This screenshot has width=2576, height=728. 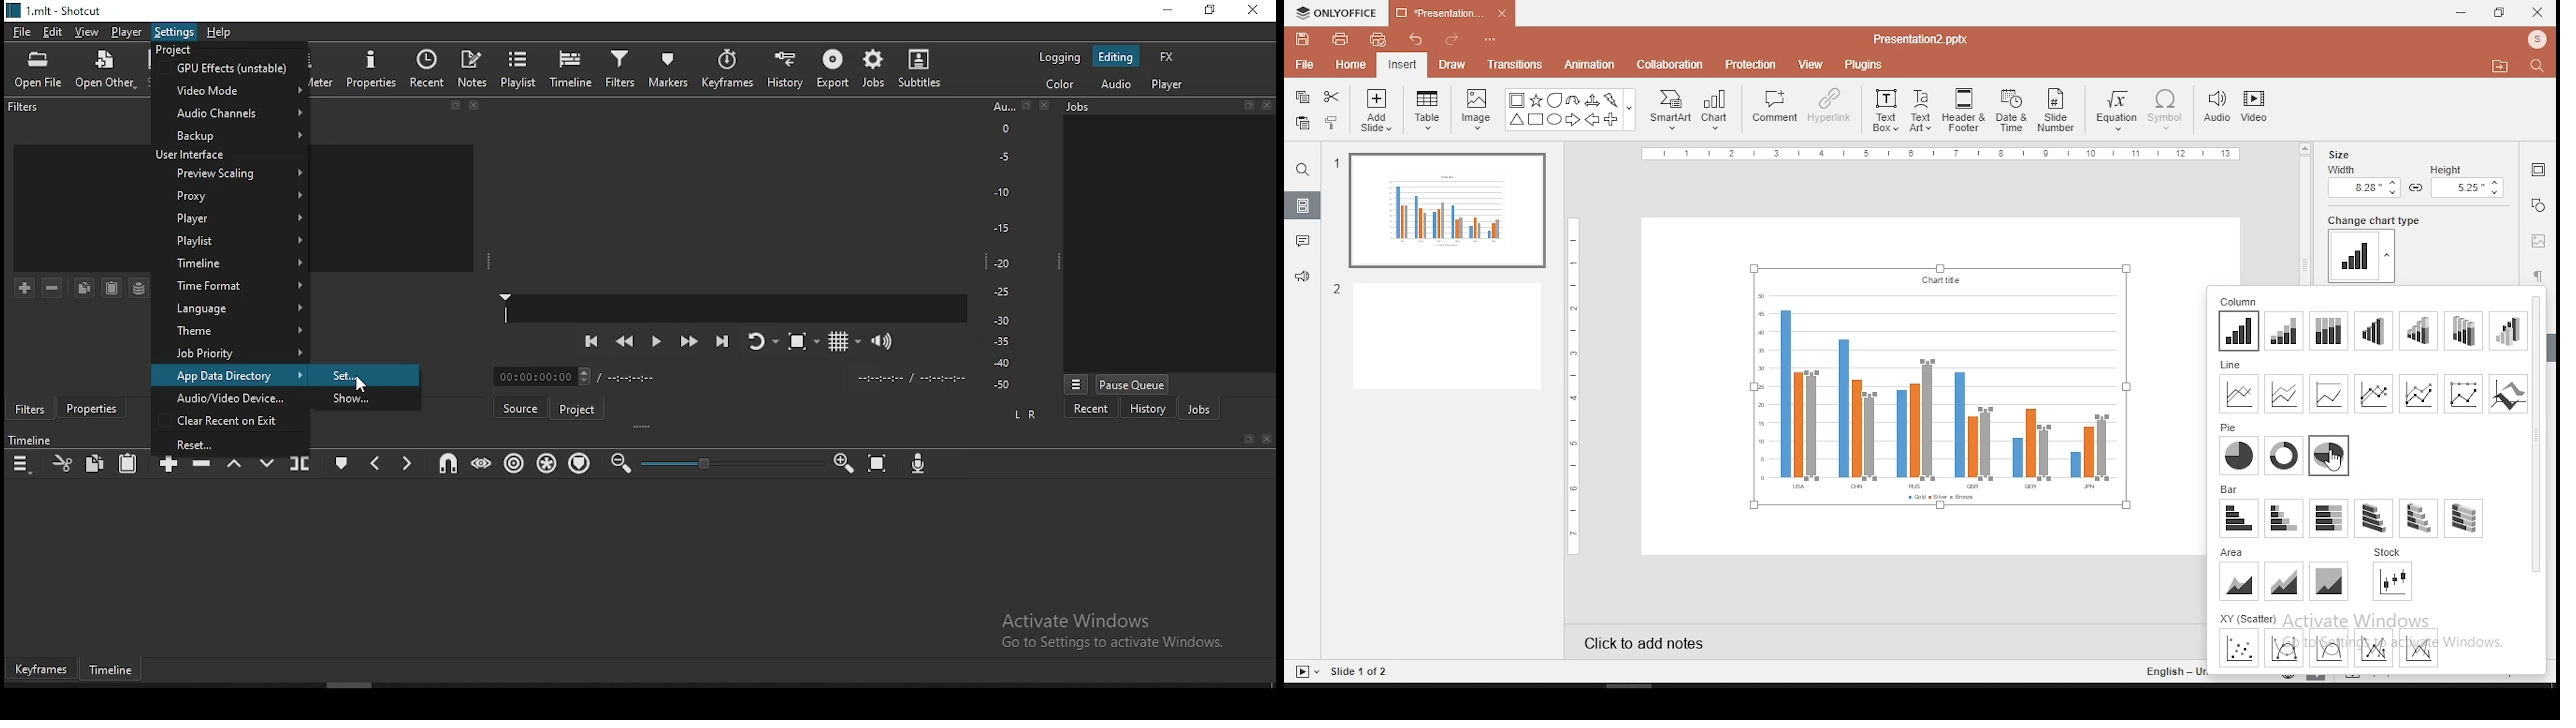 What do you see at coordinates (2329, 581) in the screenshot?
I see `area 3` at bounding box center [2329, 581].